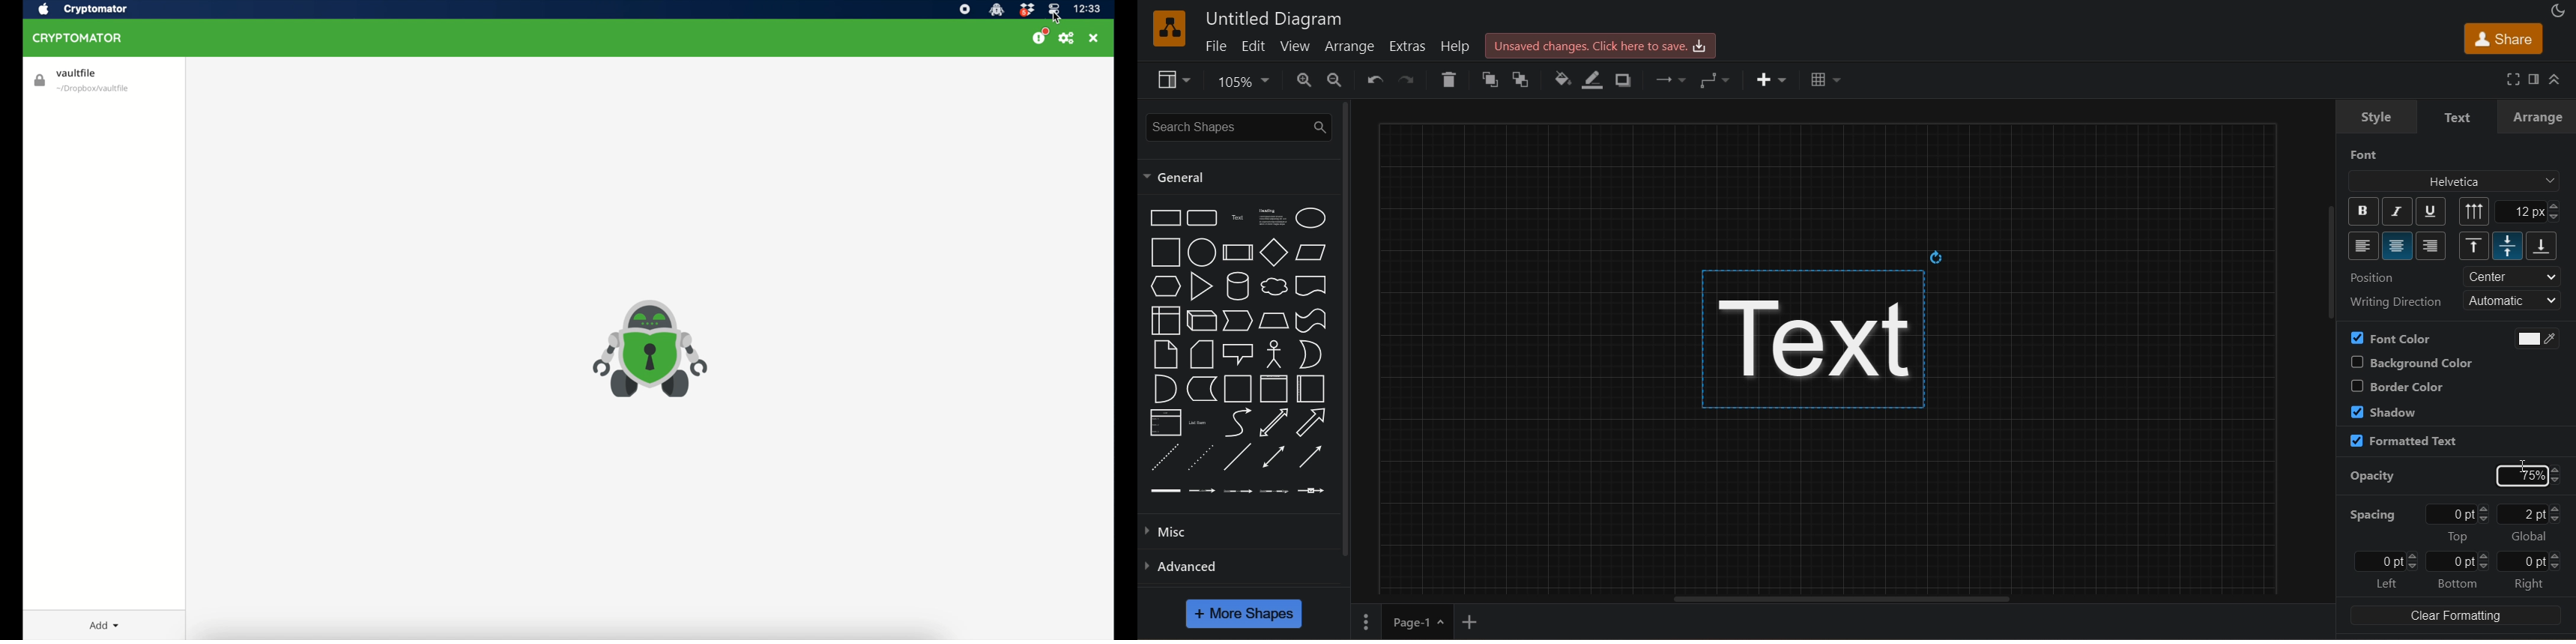  What do you see at coordinates (2431, 211) in the screenshot?
I see `underline` at bounding box center [2431, 211].